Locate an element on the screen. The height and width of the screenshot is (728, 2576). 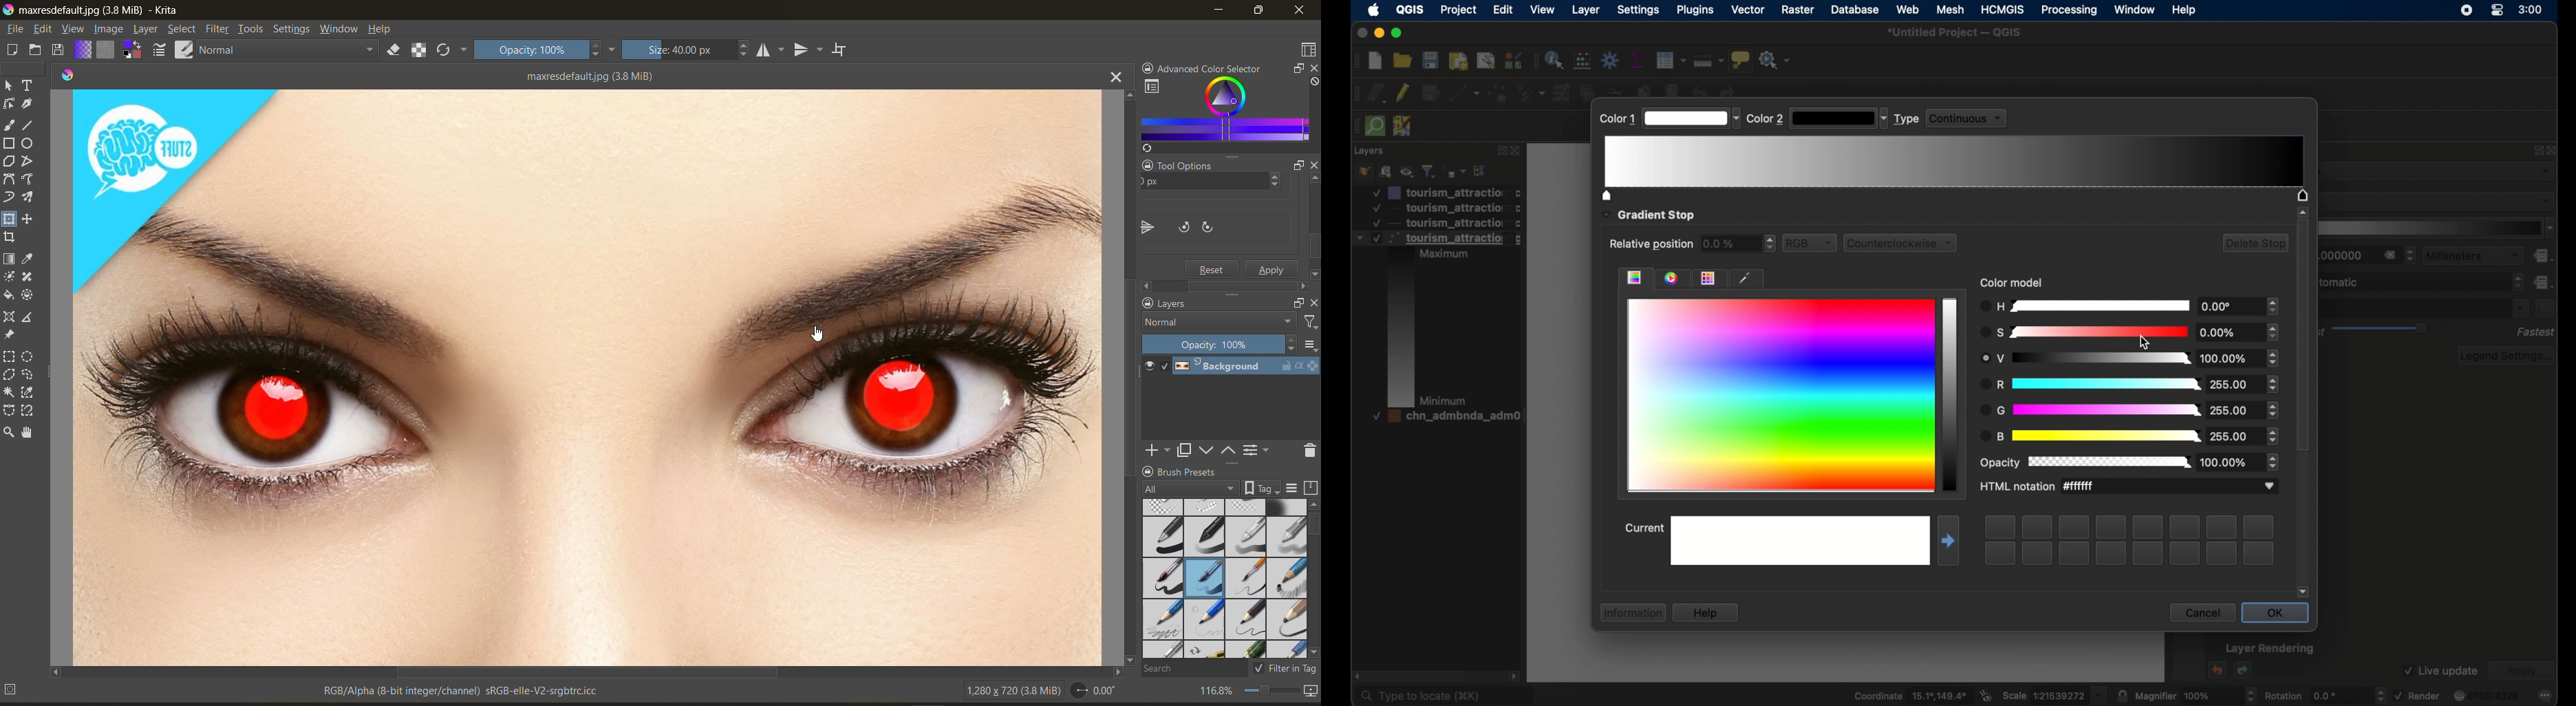
lock docker is located at coordinates (1146, 303).